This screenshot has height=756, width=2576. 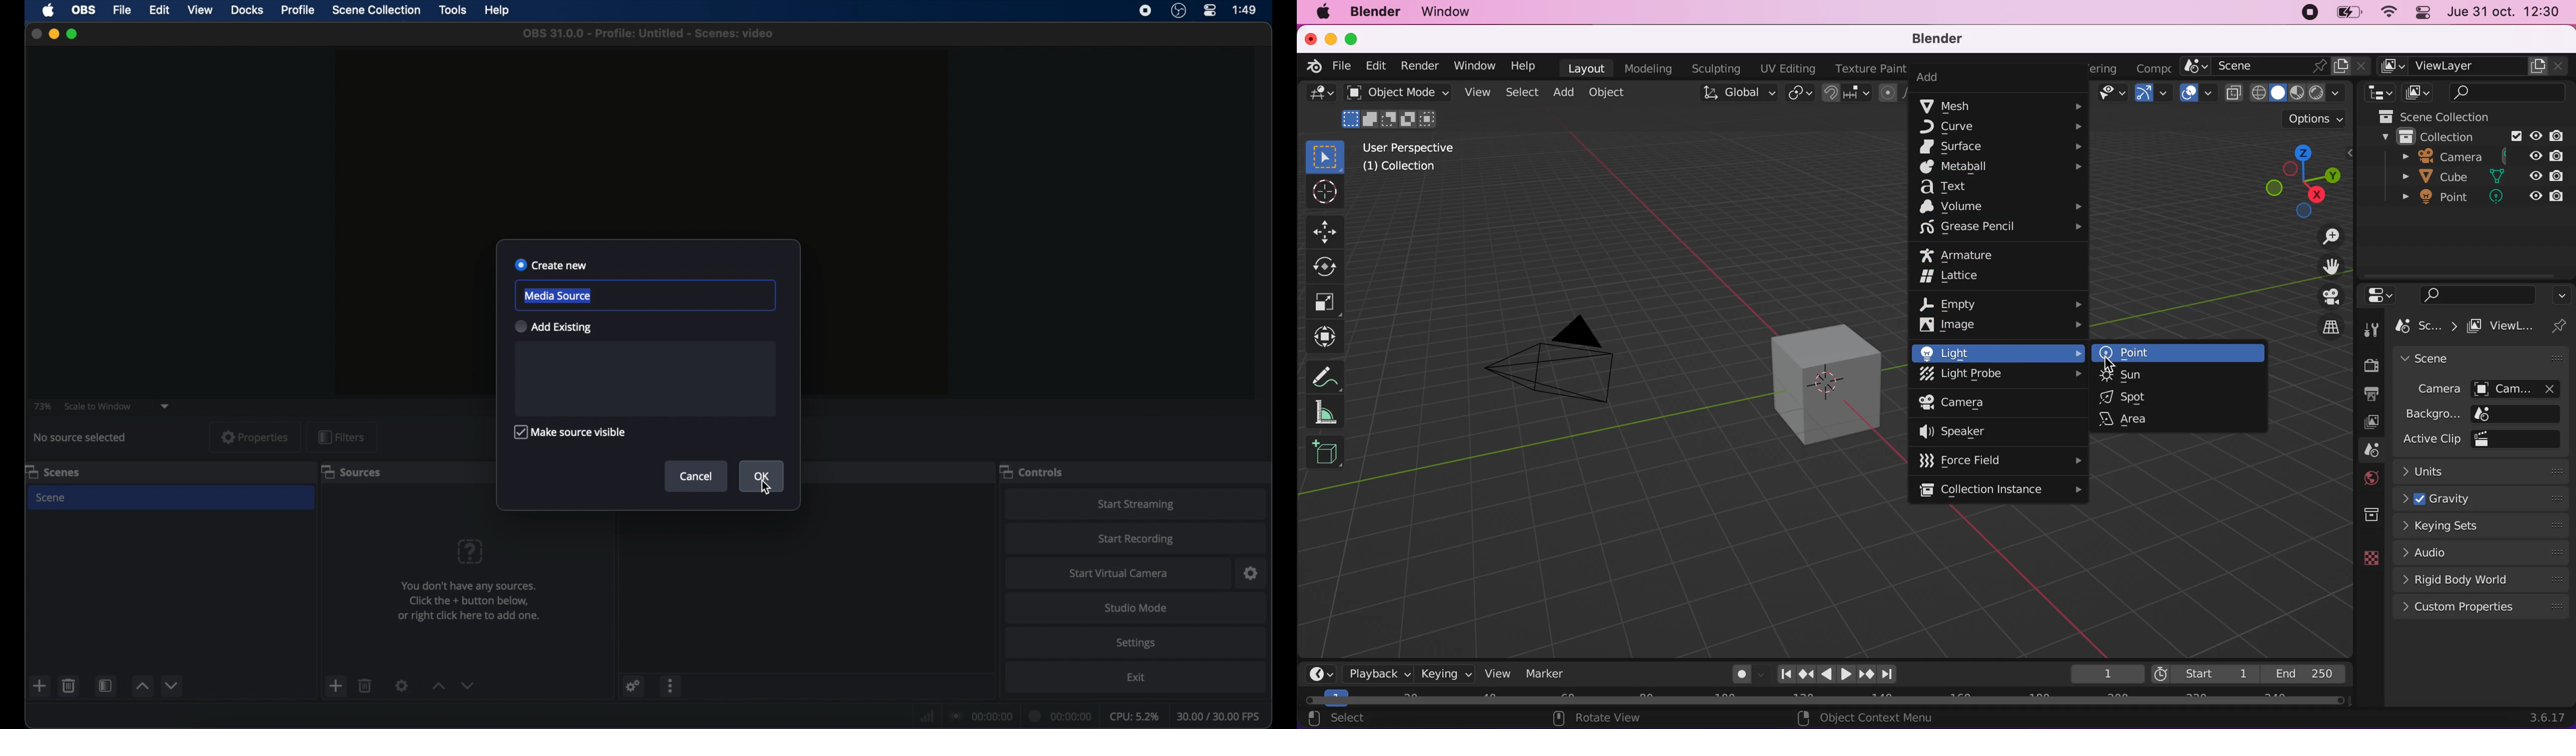 I want to click on 1, so click(x=2097, y=672).